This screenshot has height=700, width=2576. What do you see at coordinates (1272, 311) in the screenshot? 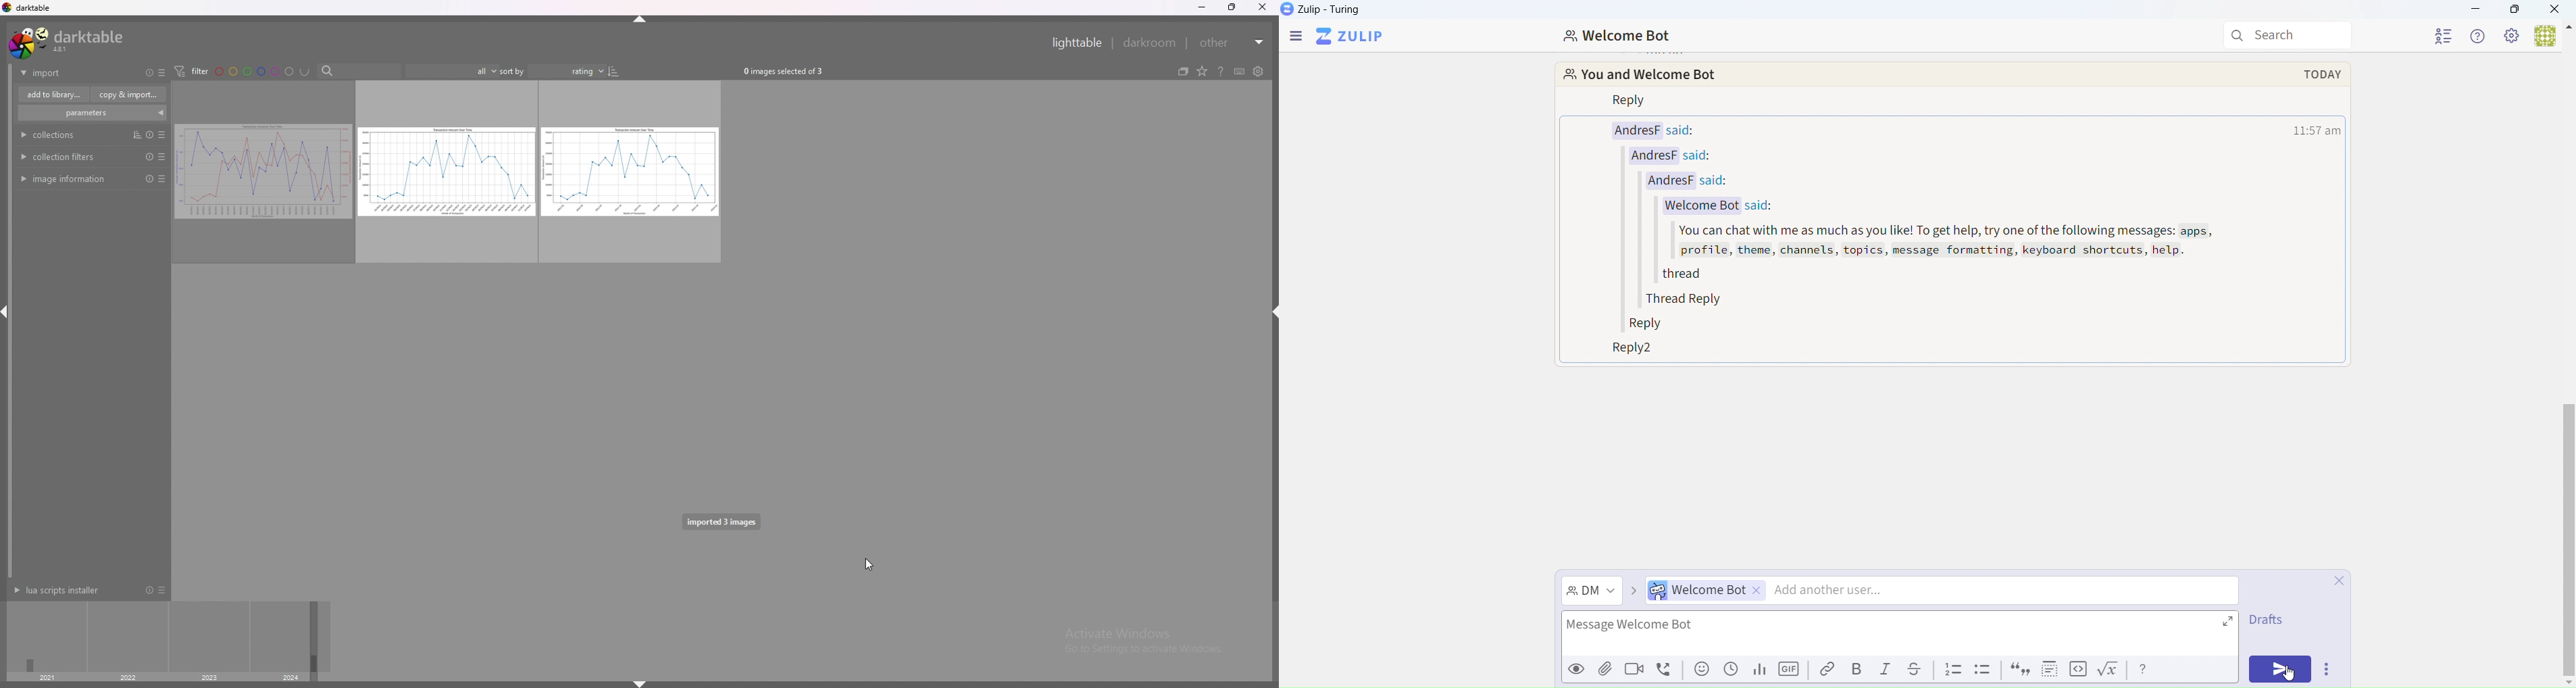
I see `shift+ctlr+r` at bounding box center [1272, 311].